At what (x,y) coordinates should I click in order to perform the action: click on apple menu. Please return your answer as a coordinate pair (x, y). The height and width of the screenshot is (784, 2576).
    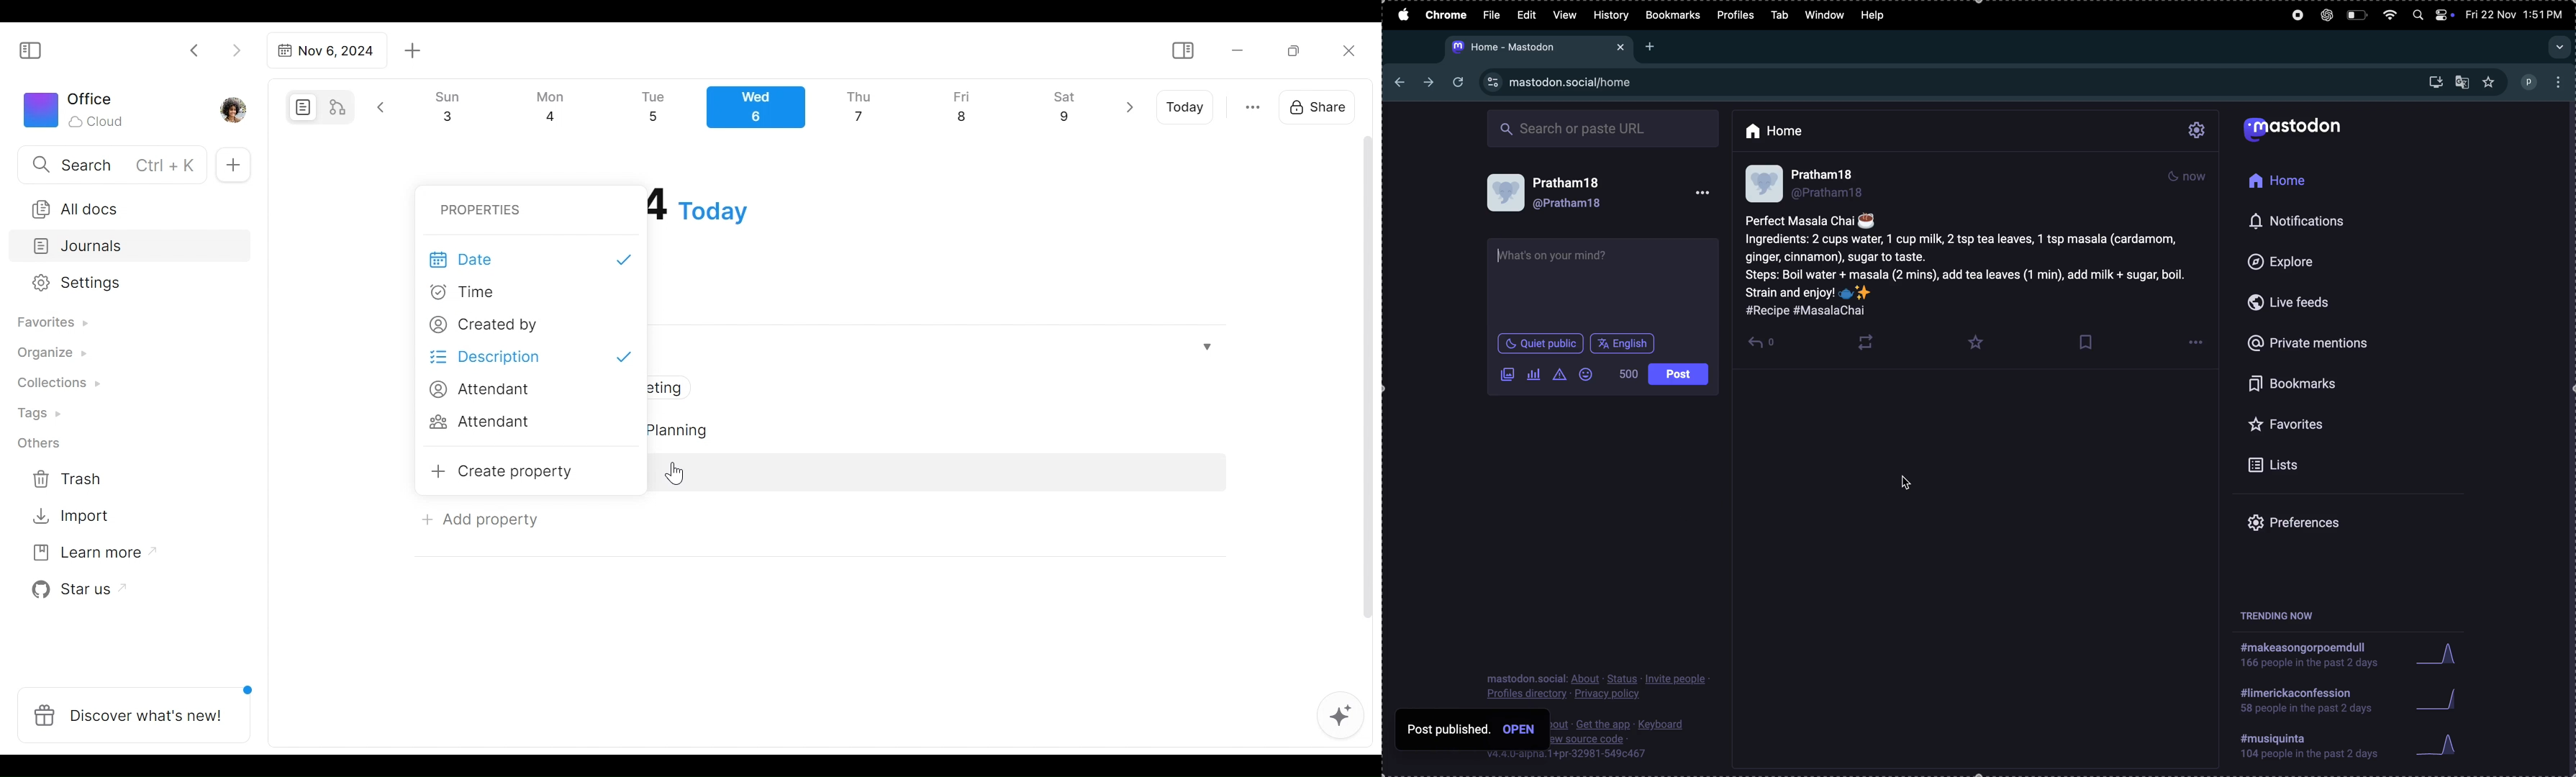
    Looking at the image, I should click on (1402, 15).